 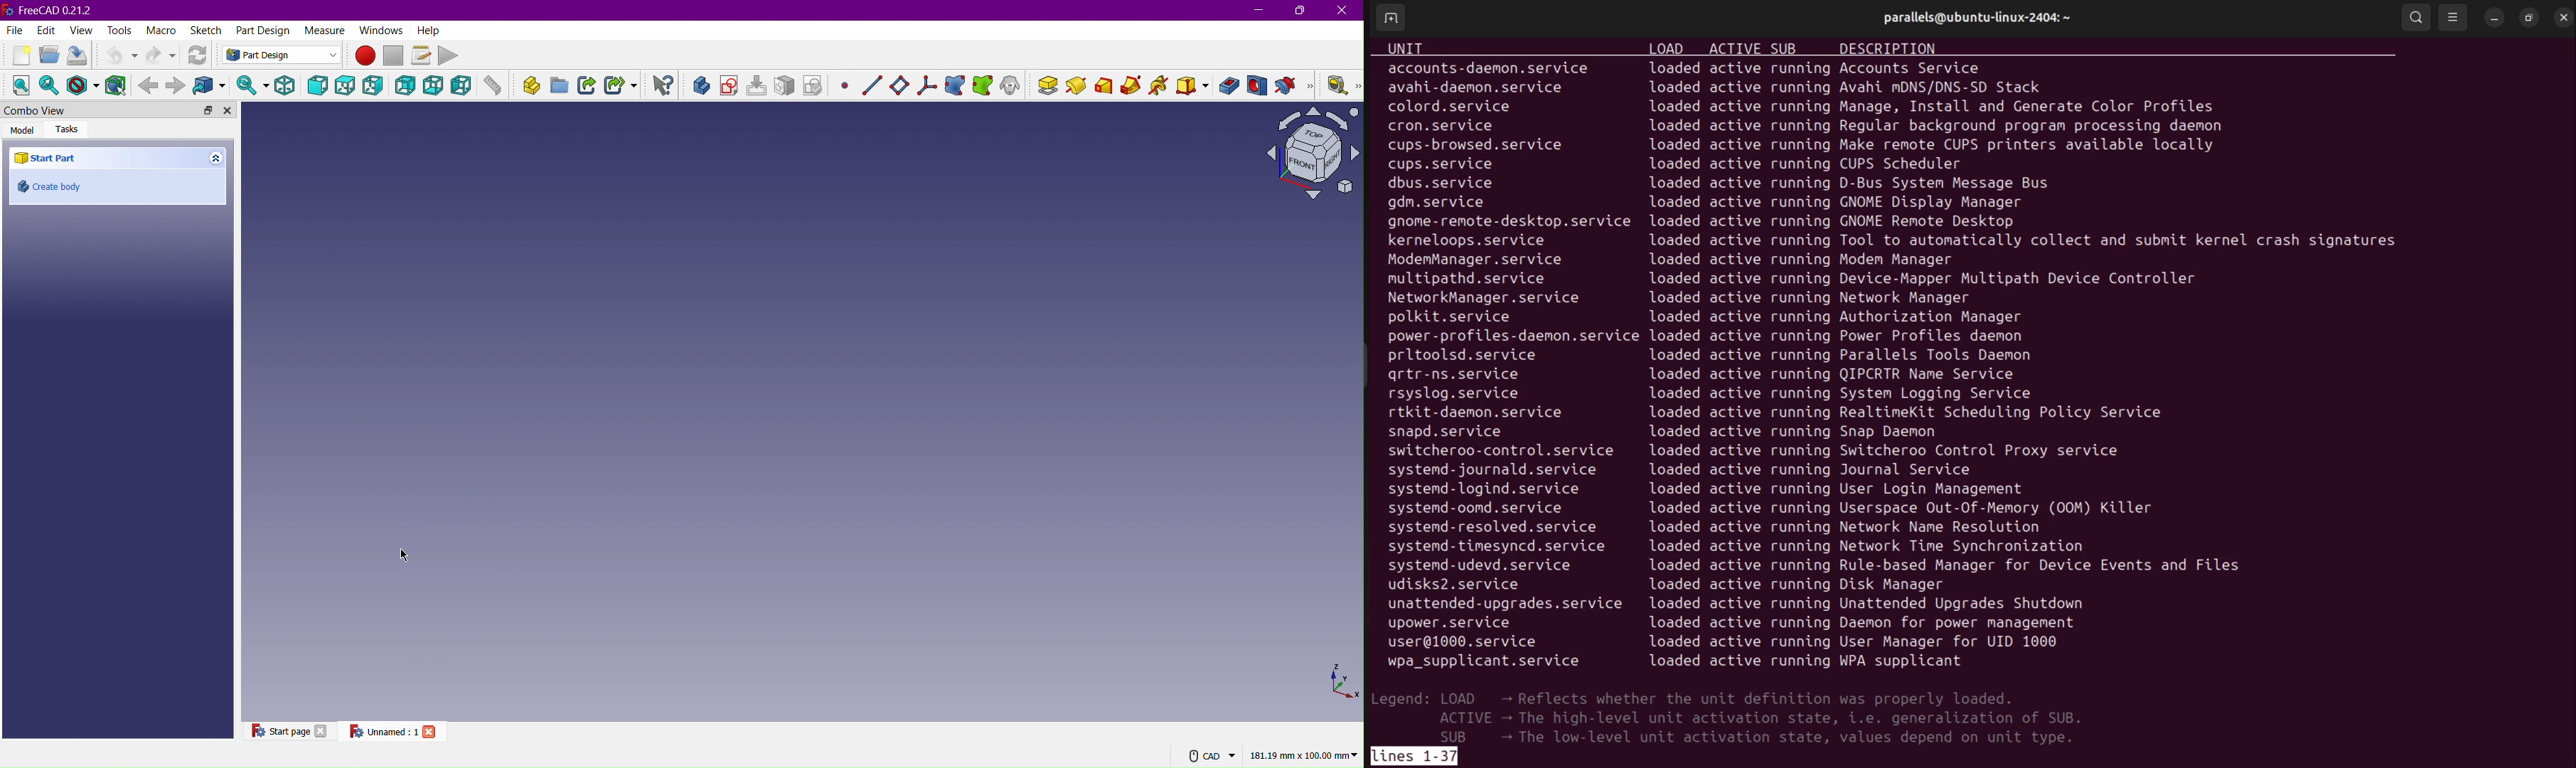 What do you see at coordinates (588, 89) in the screenshot?
I see `Make Link` at bounding box center [588, 89].